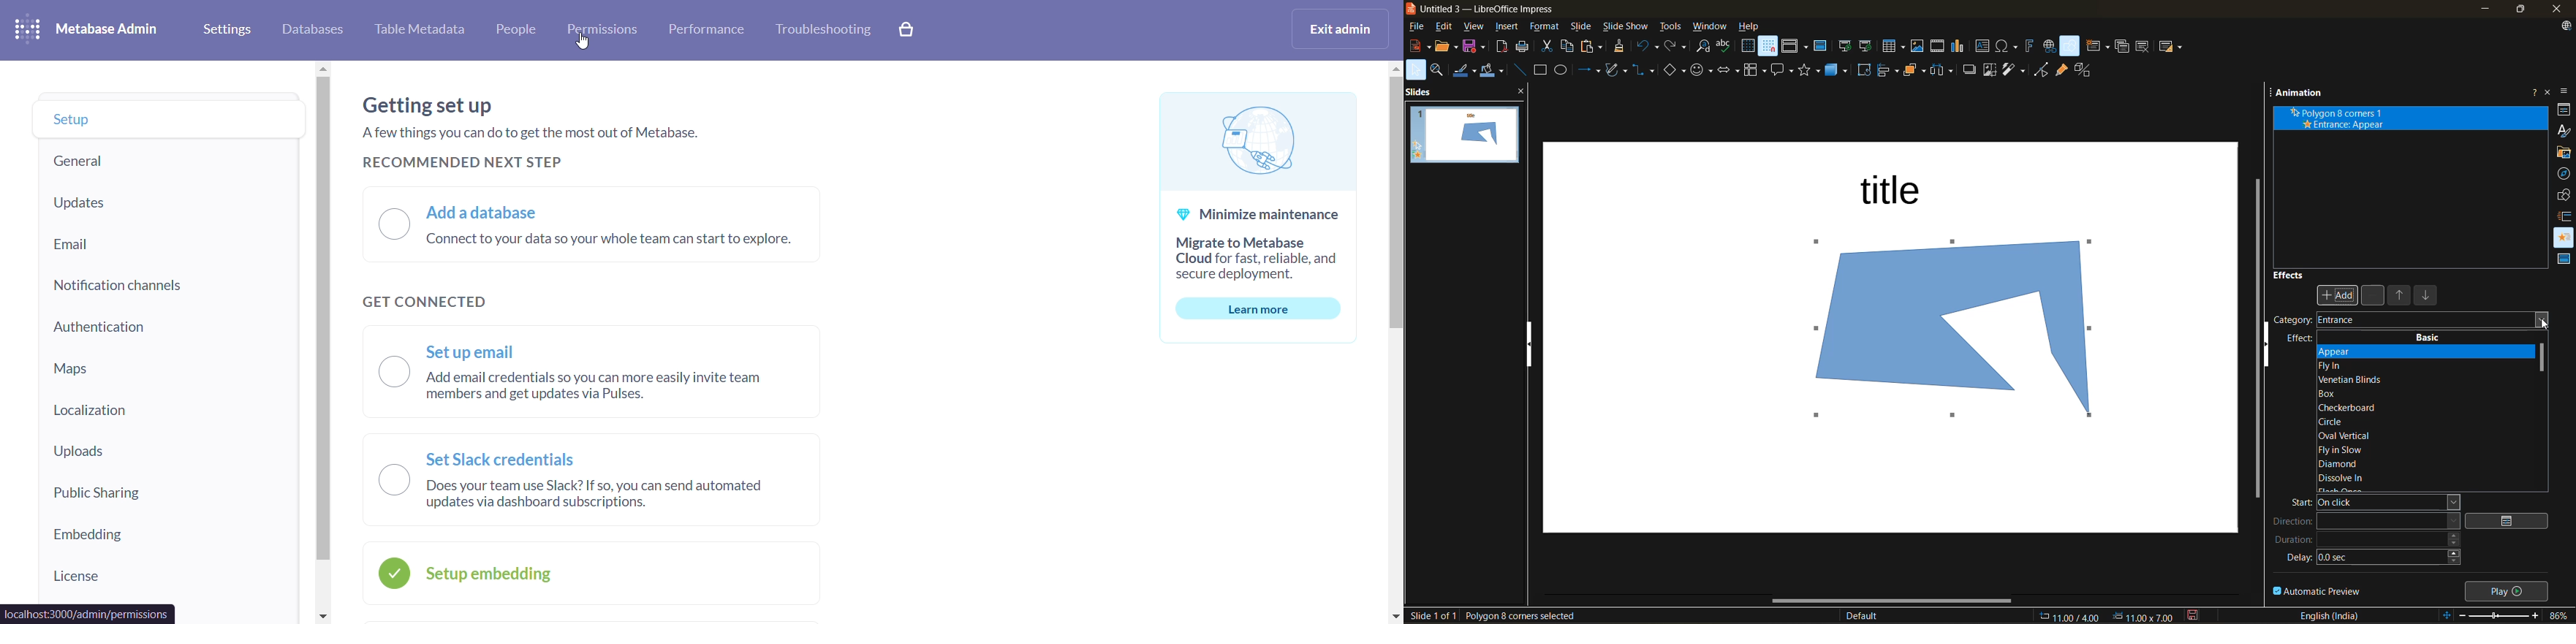 This screenshot has height=644, width=2576. I want to click on slide master name, so click(1868, 617).